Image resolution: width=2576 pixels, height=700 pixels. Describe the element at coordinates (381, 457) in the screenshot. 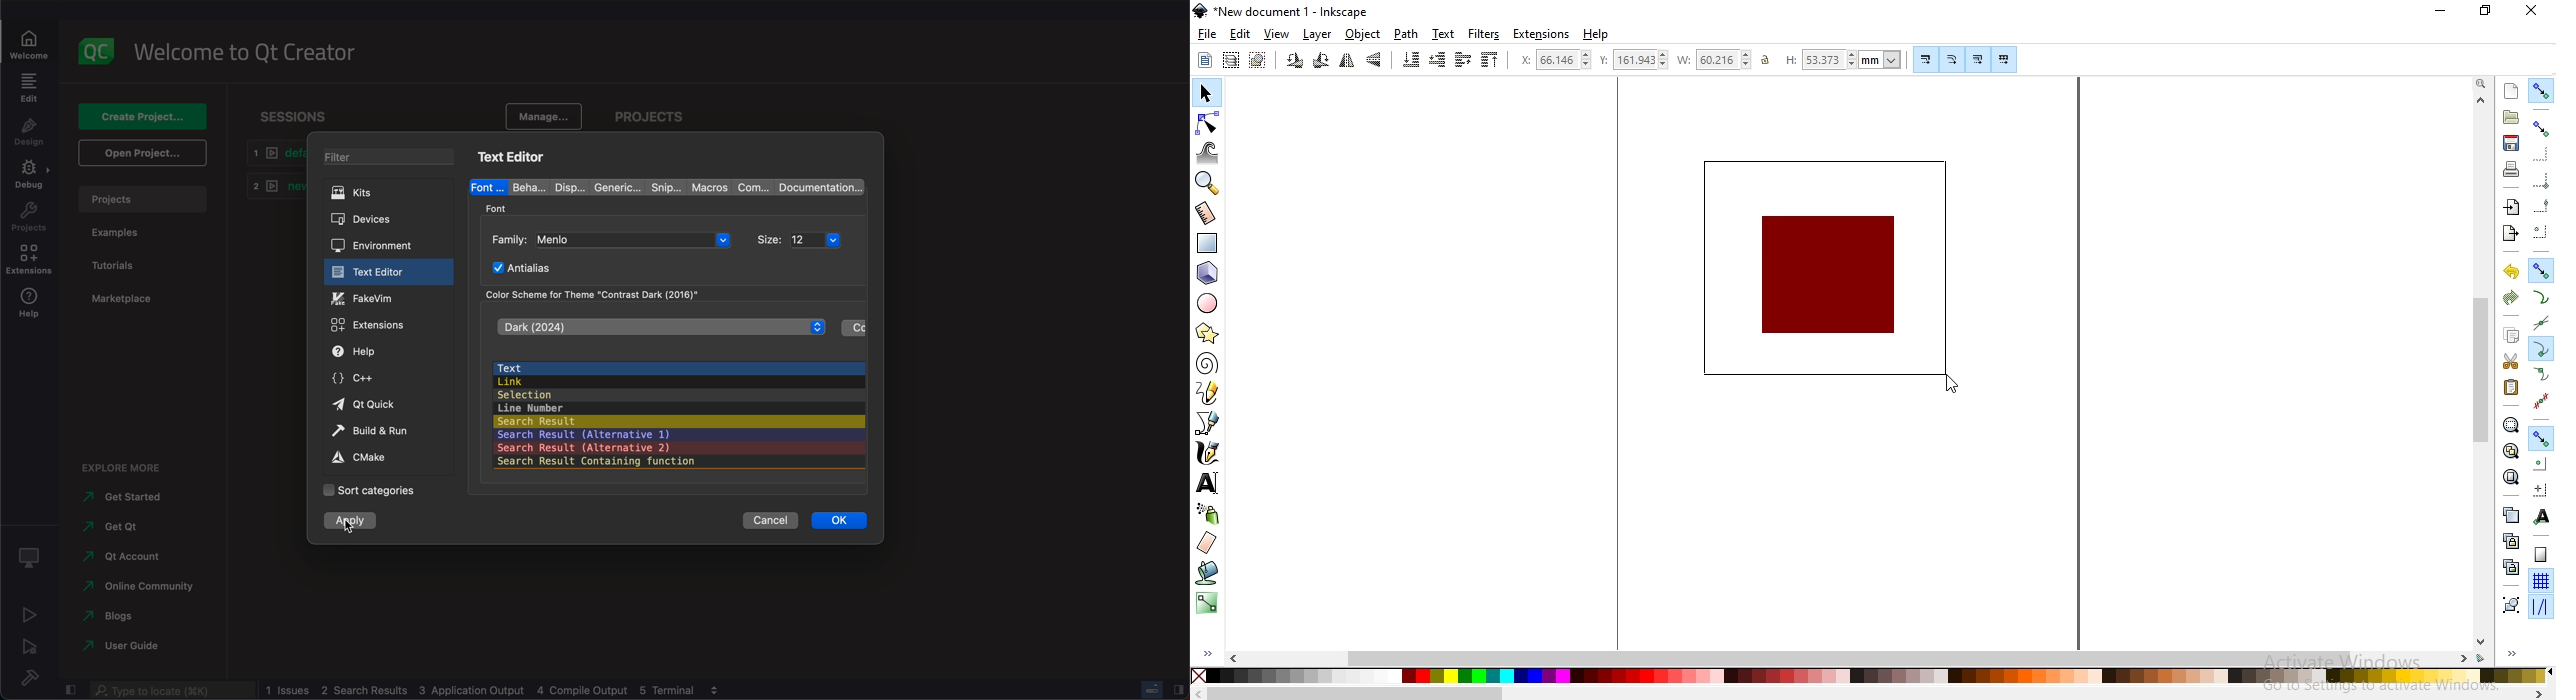

I see `cmake` at that location.